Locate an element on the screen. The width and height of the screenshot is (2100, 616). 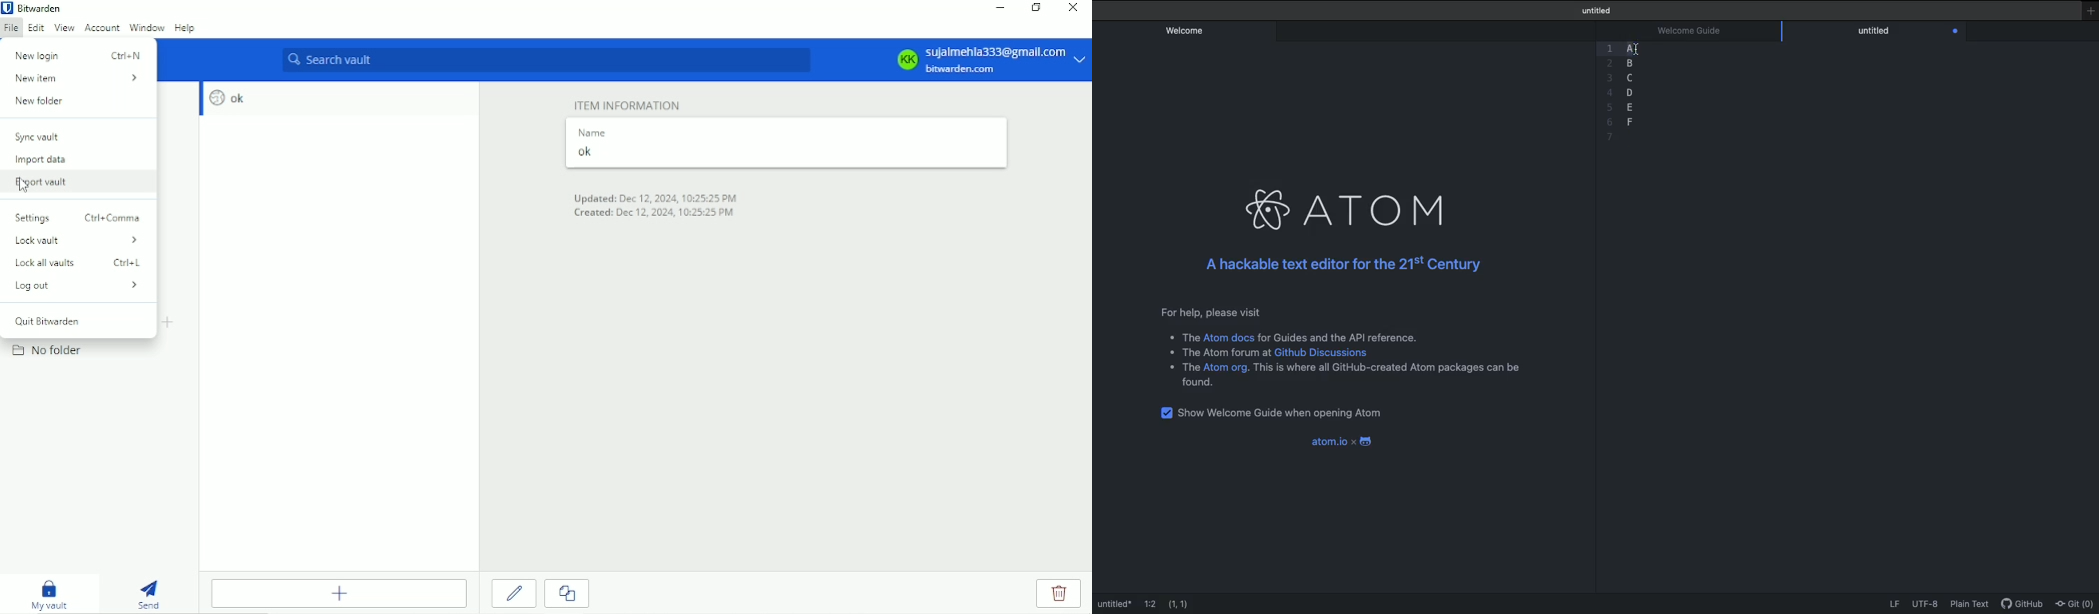
Atom is located at coordinates (1351, 205).